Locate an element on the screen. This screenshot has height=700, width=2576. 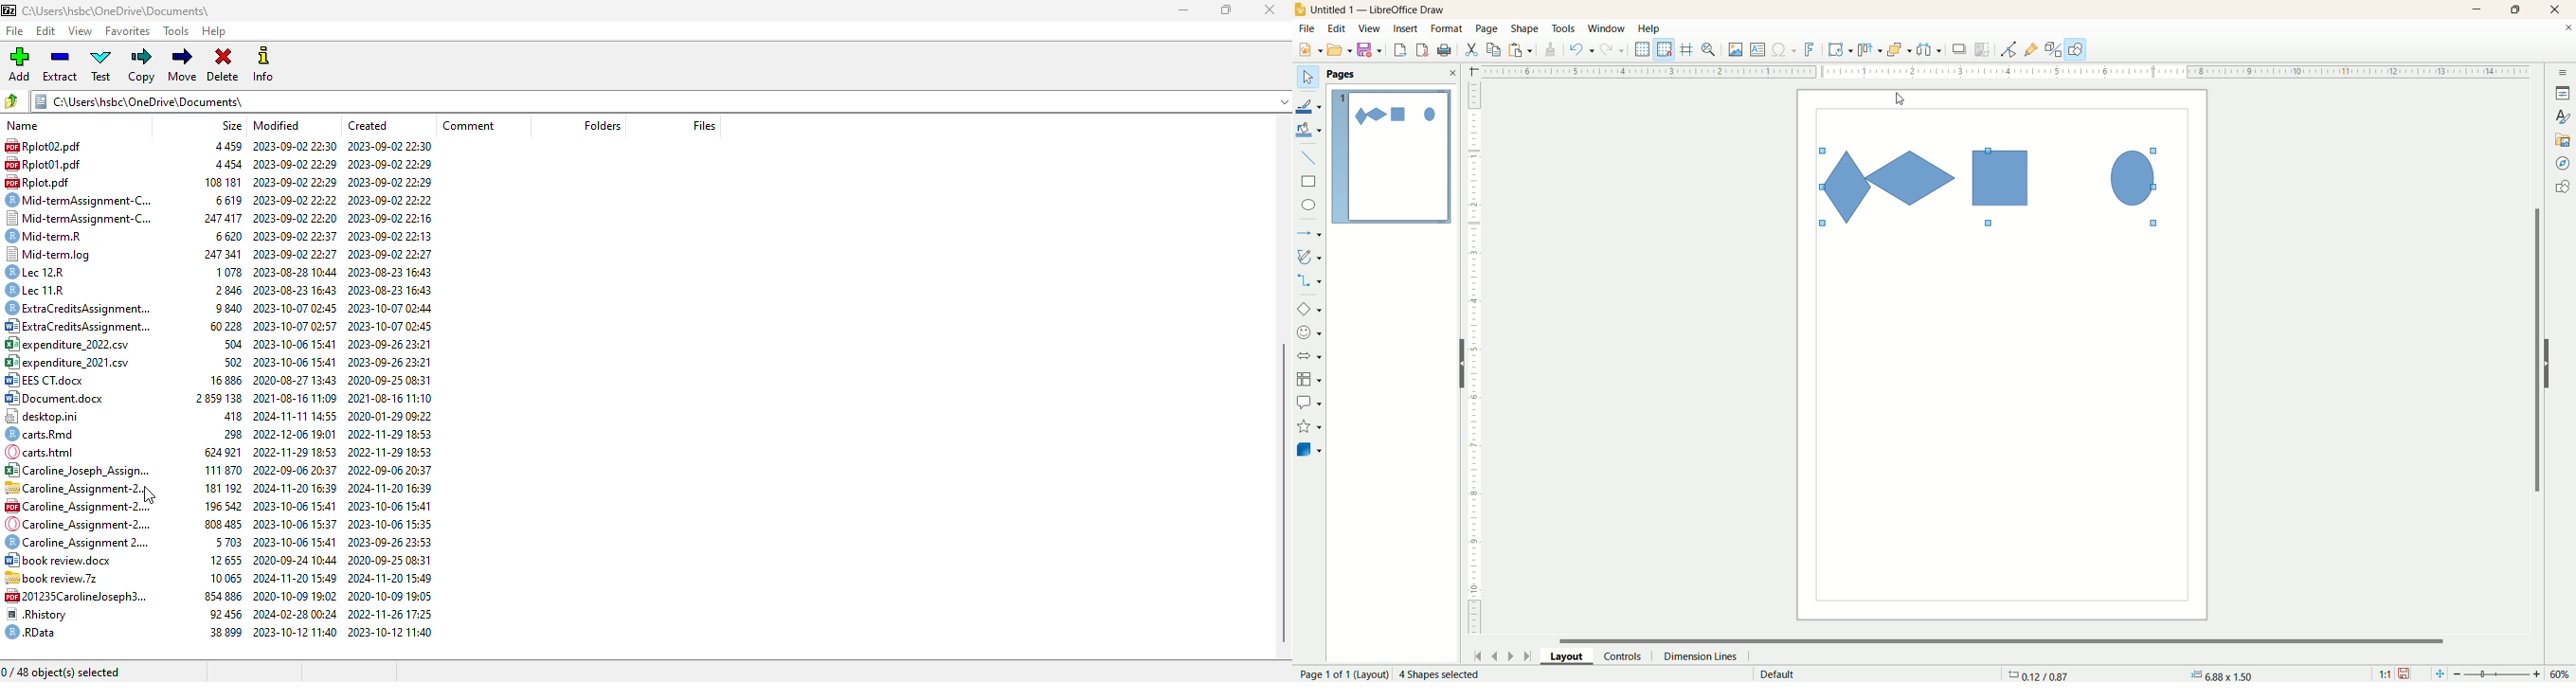
select is located at coordinates (1308, 78).